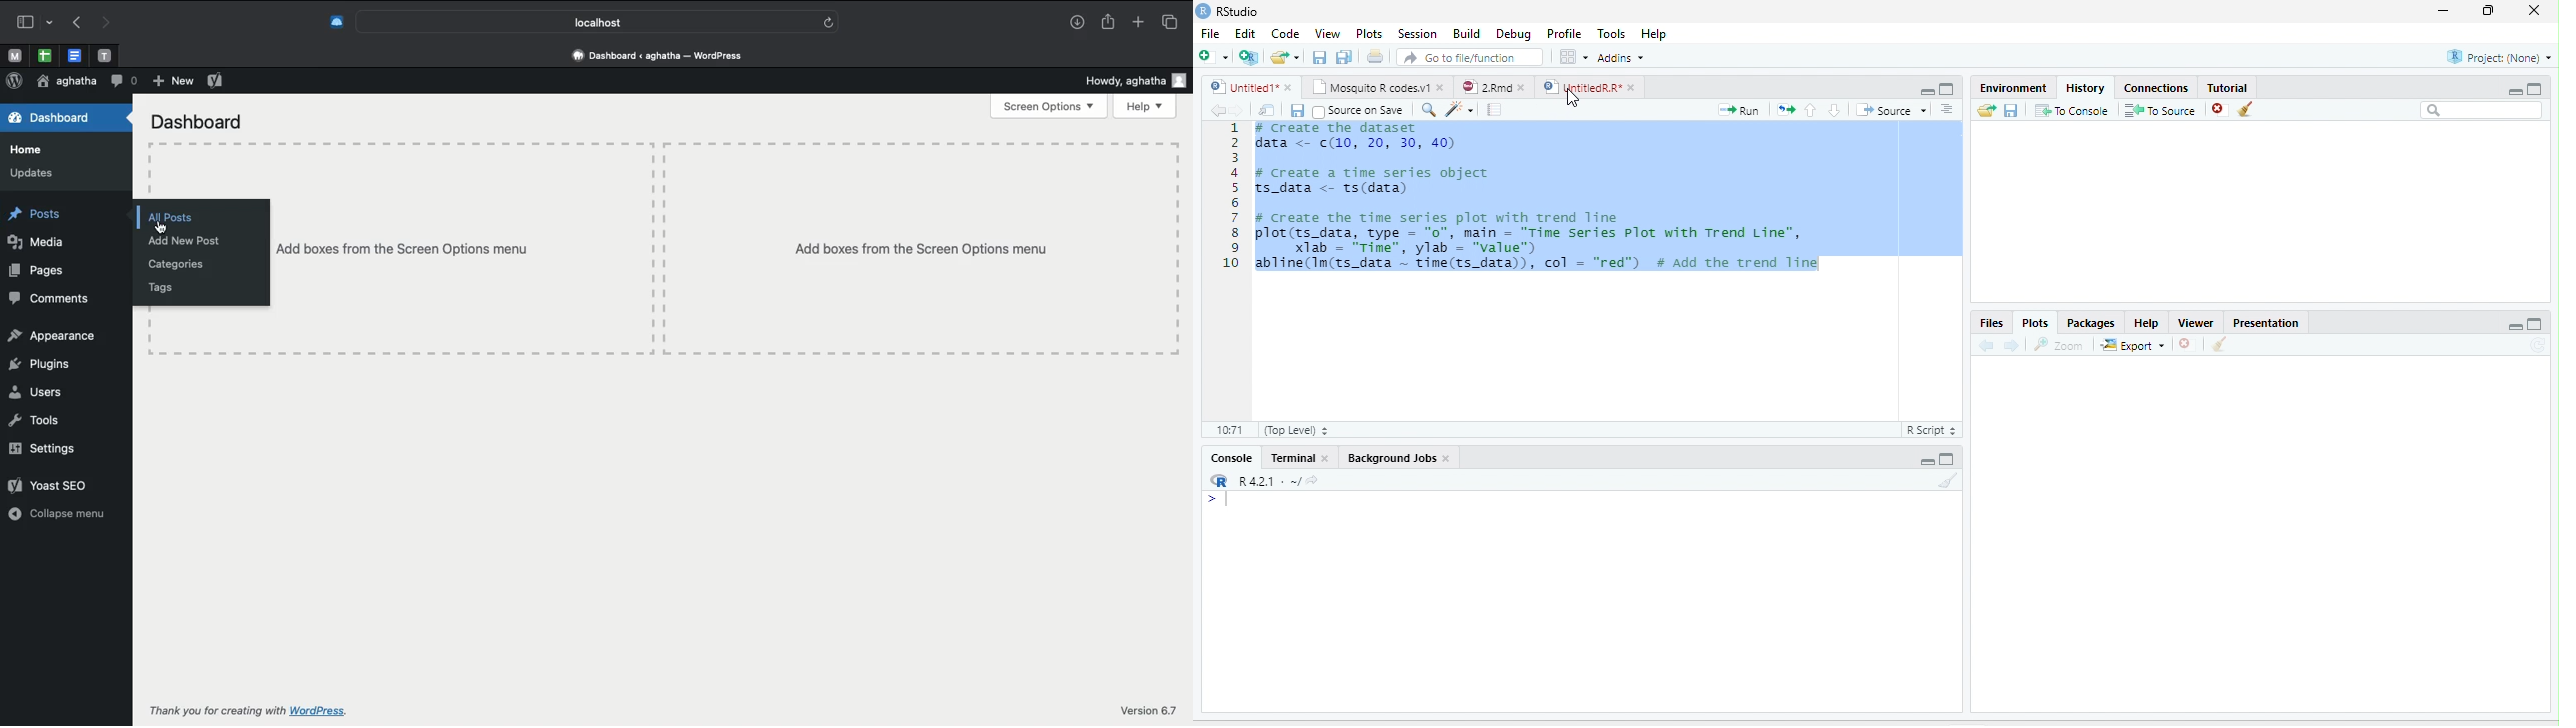 The image size is (2576, 728). I want to click on Remove current plot, so click(2189, 343).